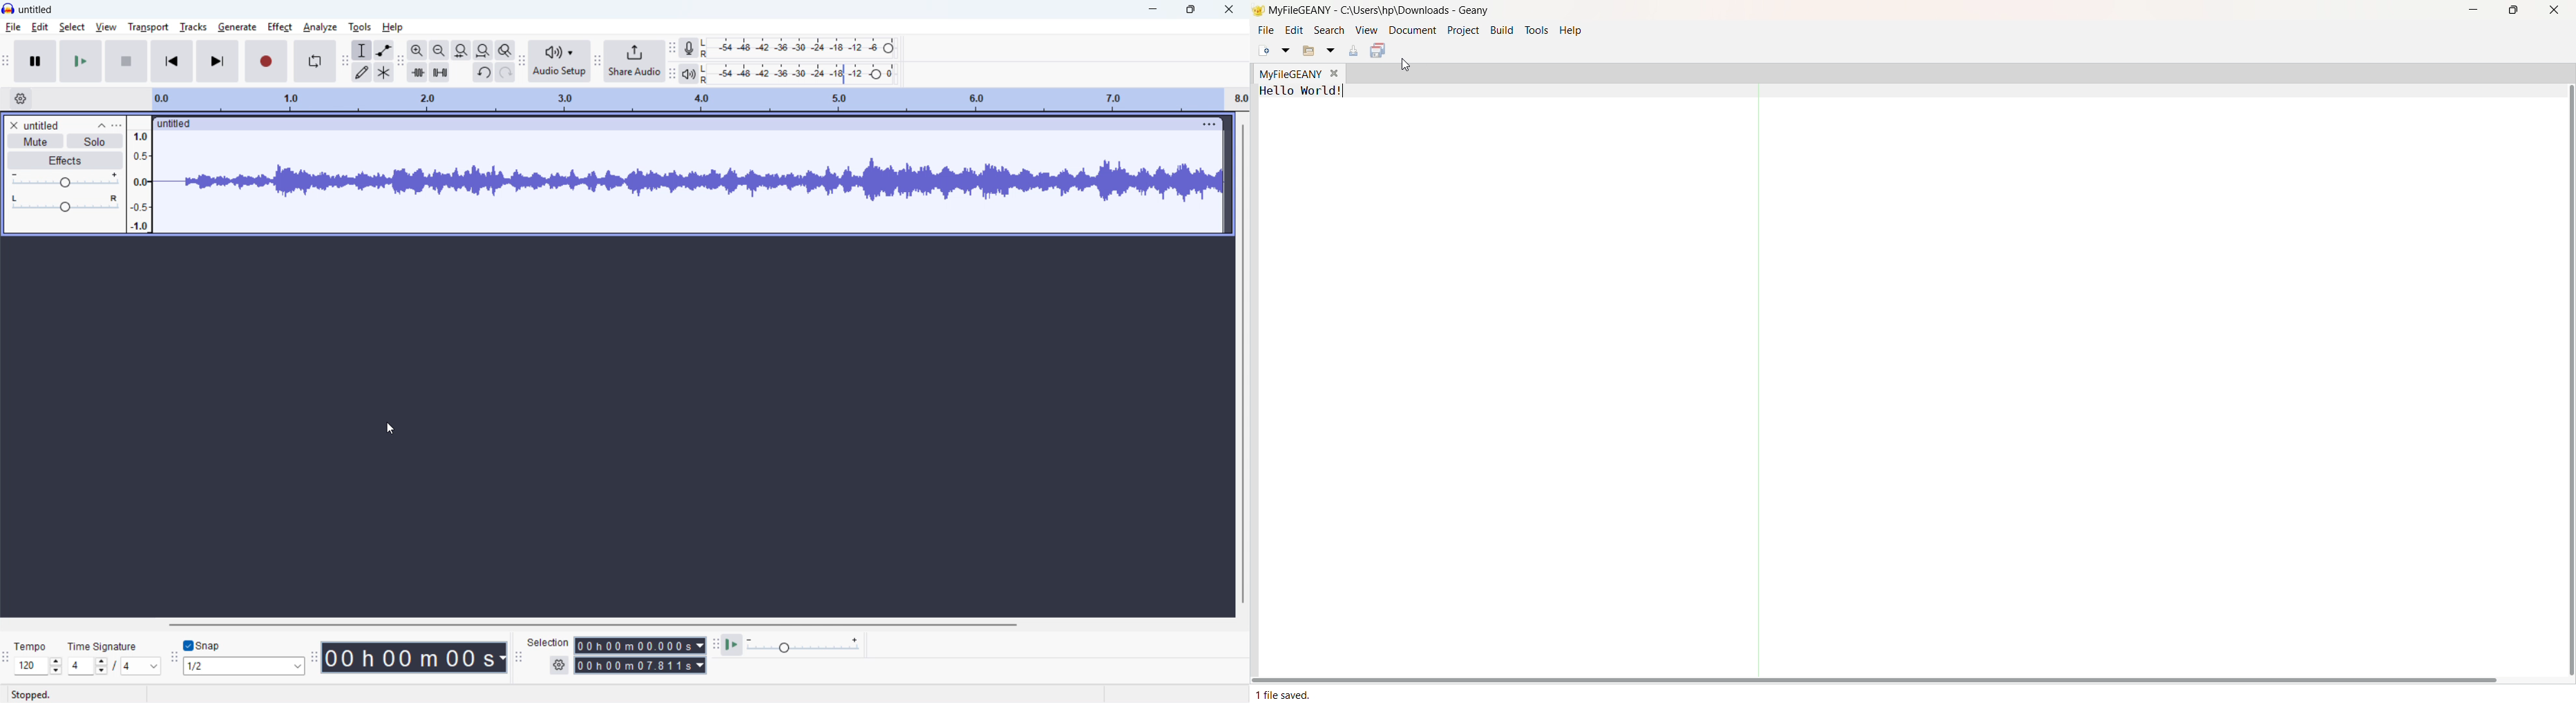  Describe the element at coordinates (345, 62) in the screenshot. I see `tools toolbar` at that location.